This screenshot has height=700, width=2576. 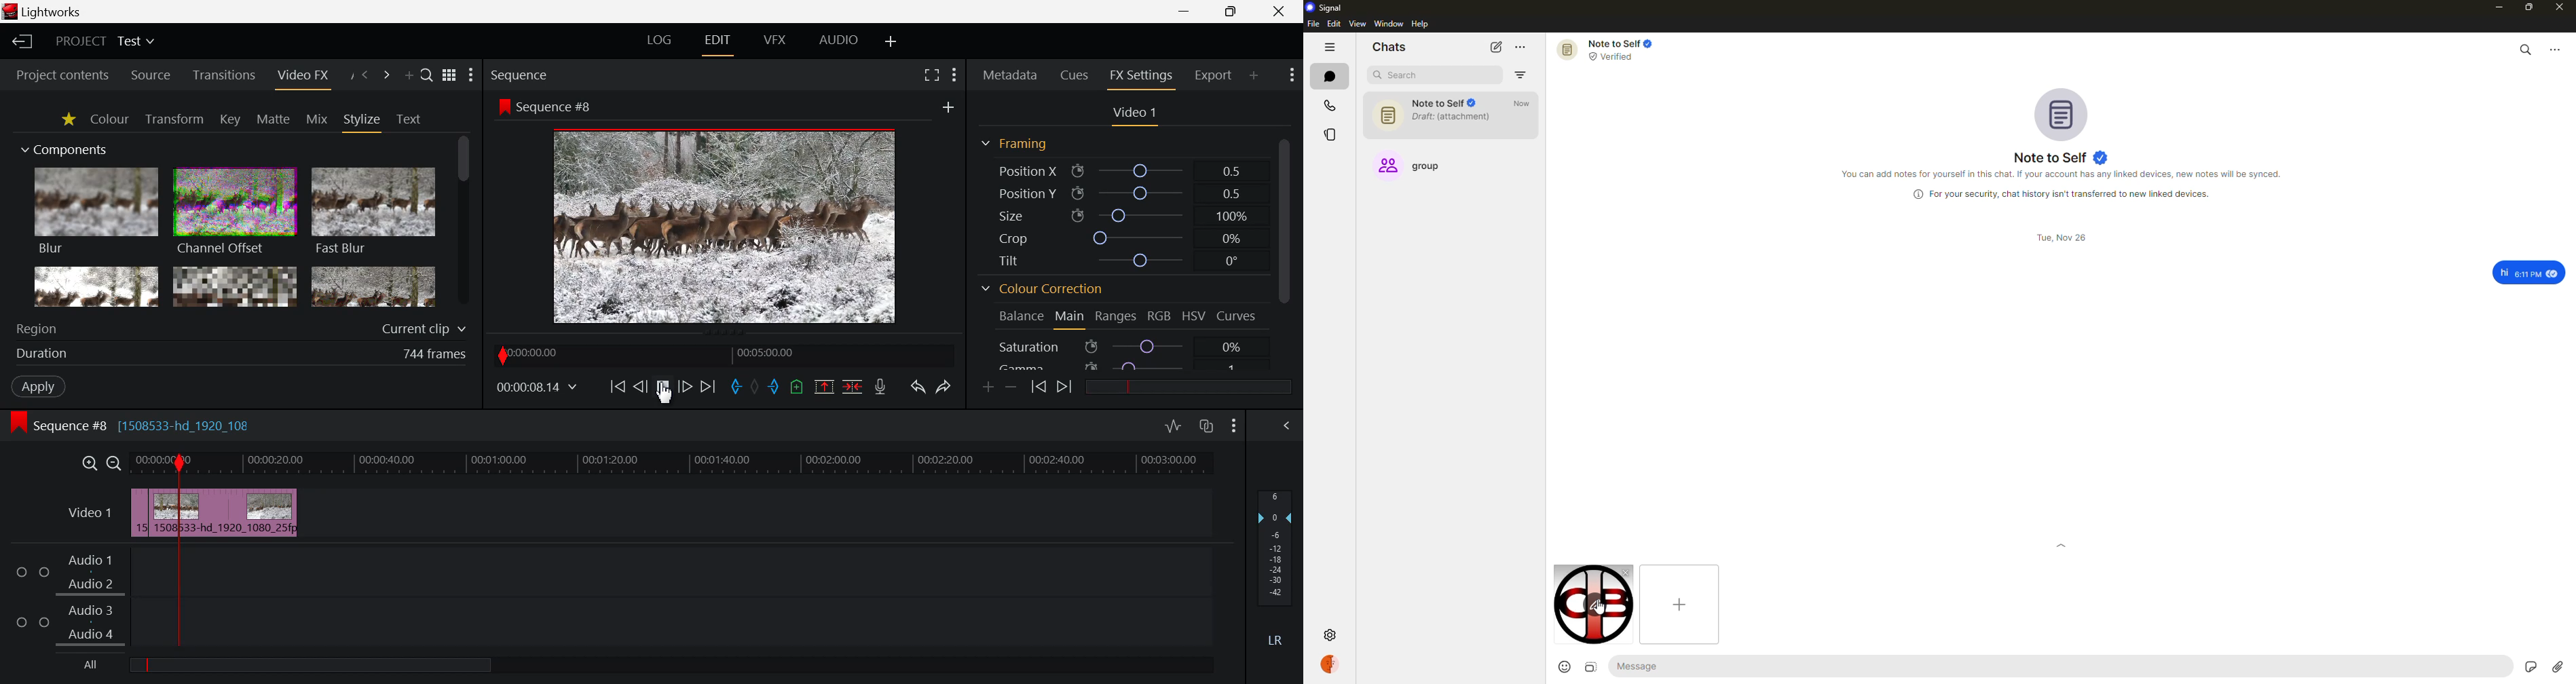 What do you see at coordinates (1173, 426) in the screenshot?
I see `Toggle audio levels editing` at bounding box center [1173, 426].